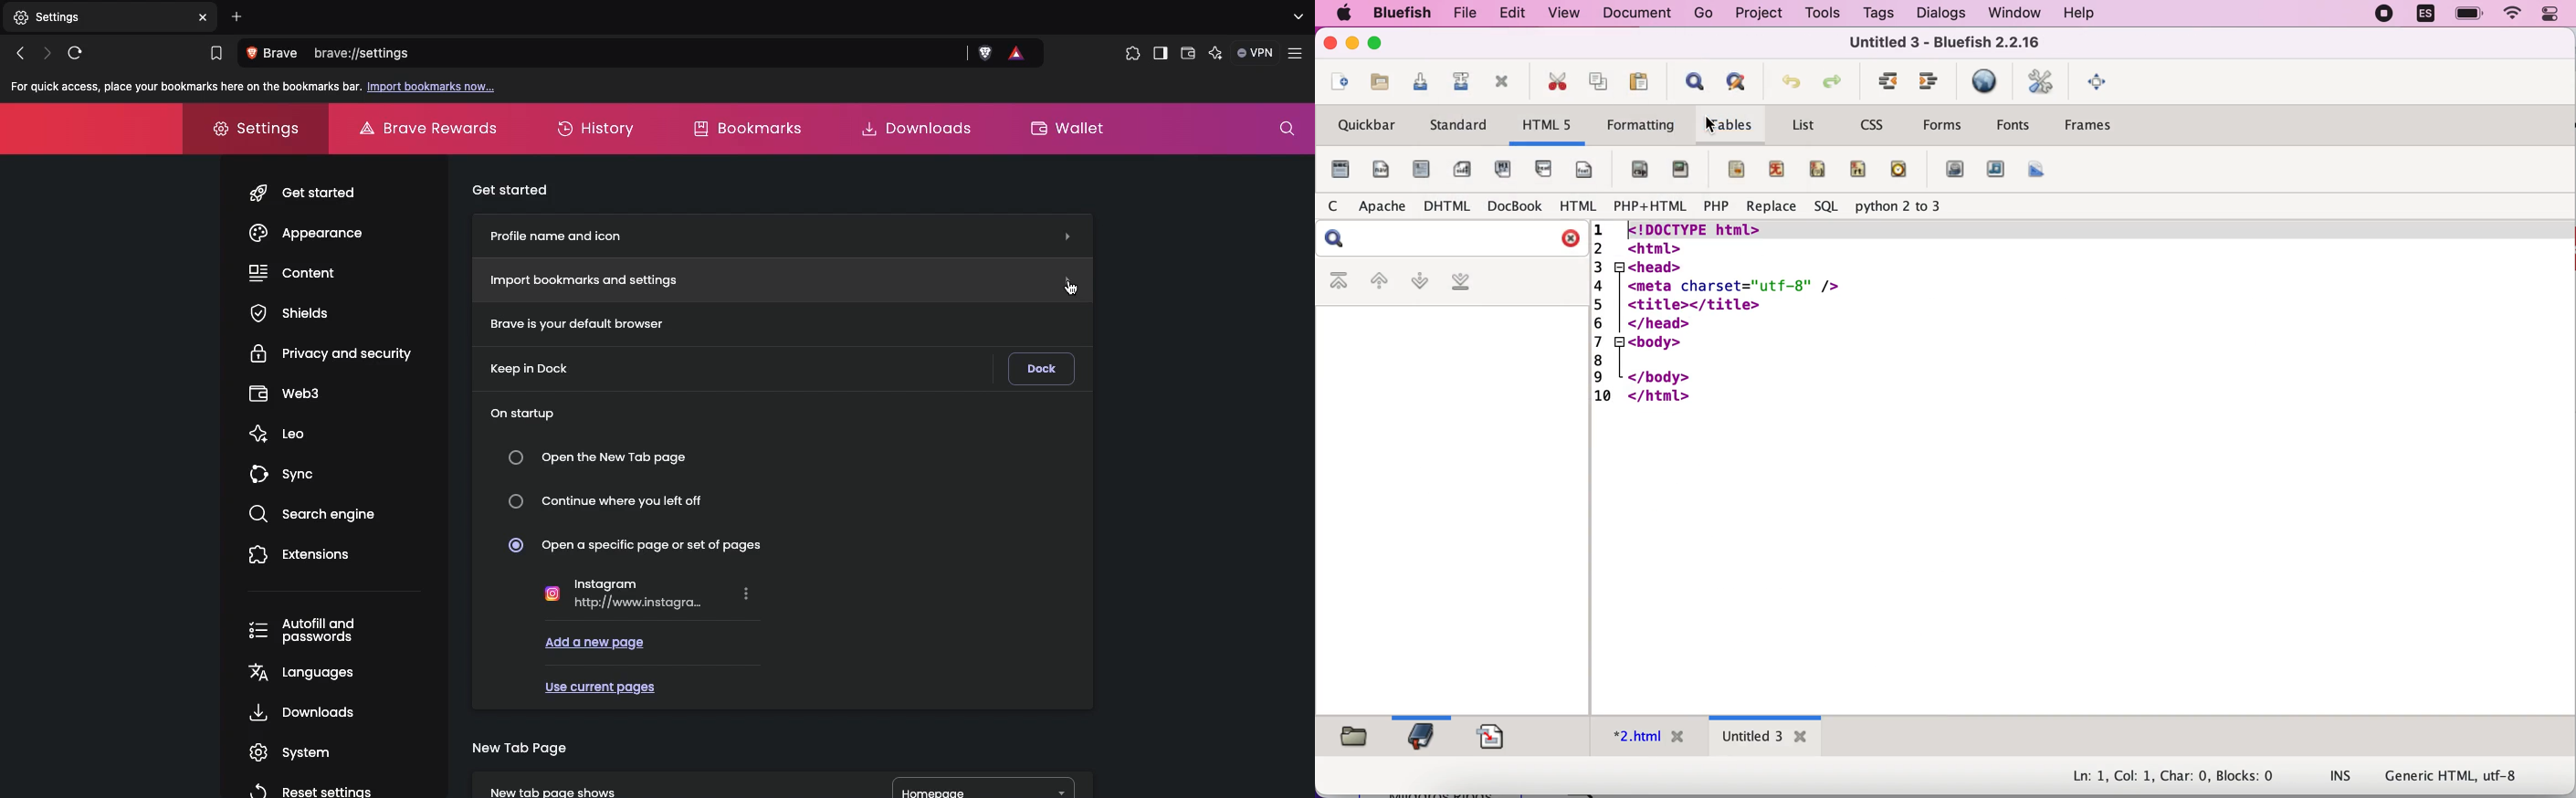 This screenshot has height=812, width=2576. I want to click on ruby text, so click(1861, 171).